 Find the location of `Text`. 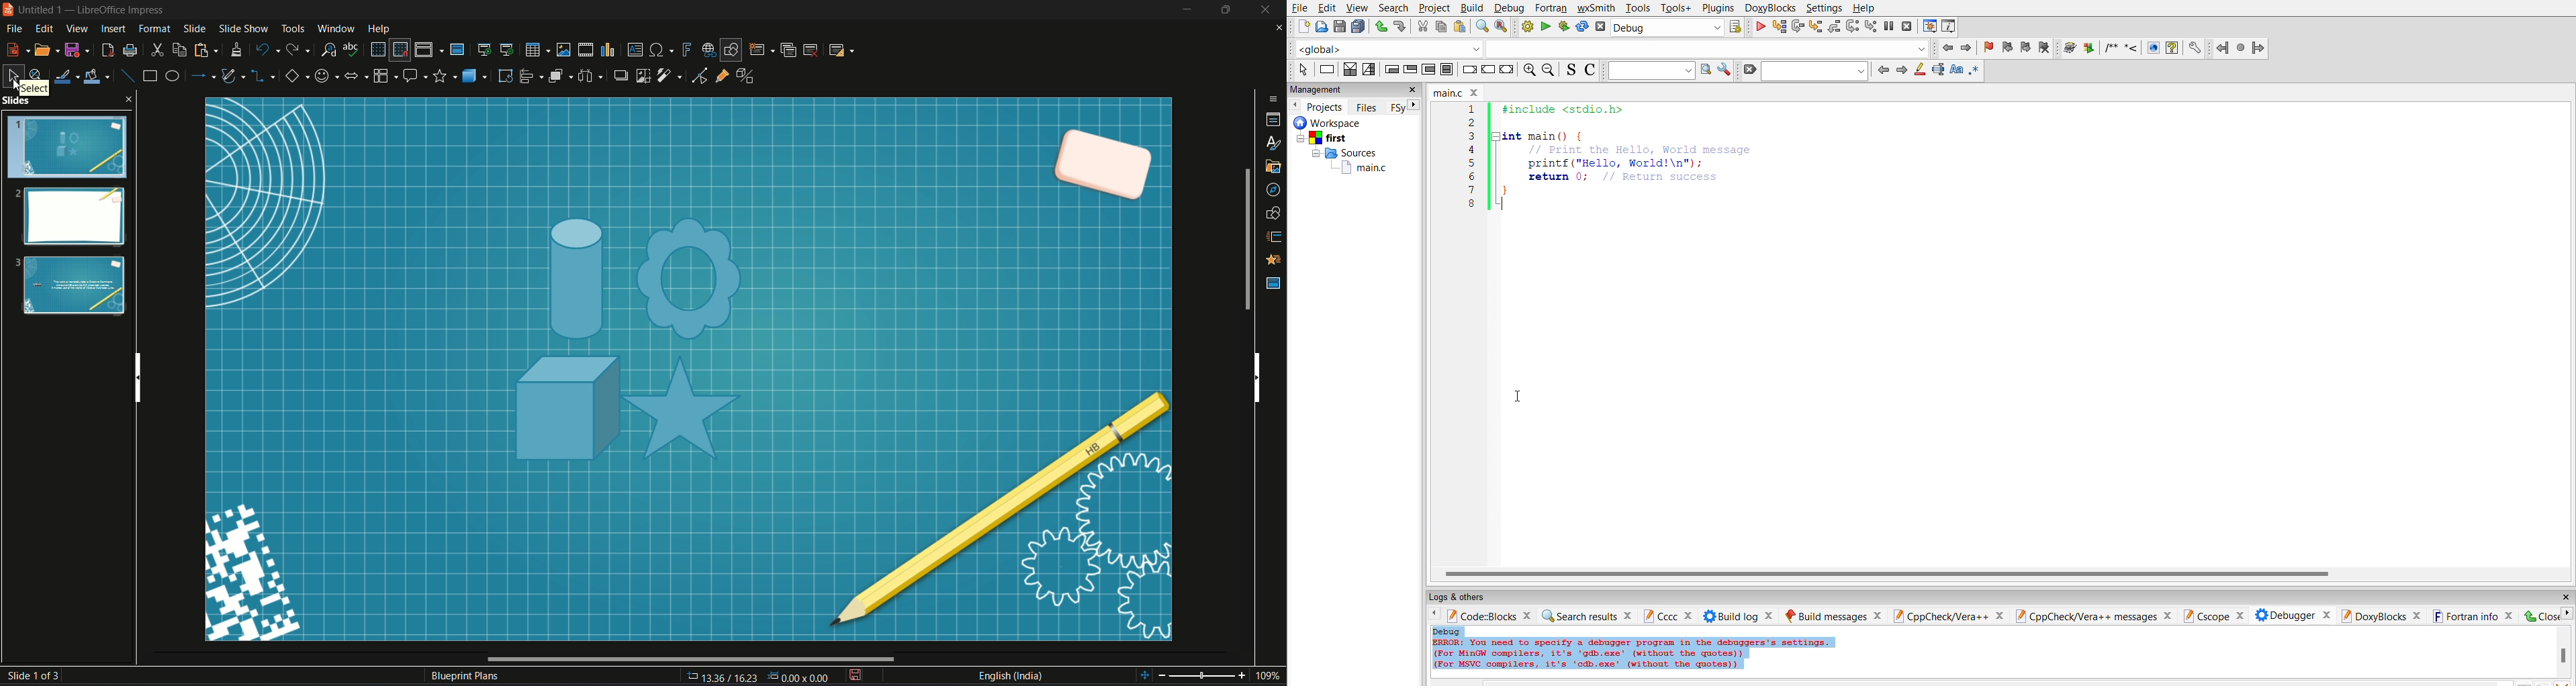

Text is located at coordinates (466, 677).